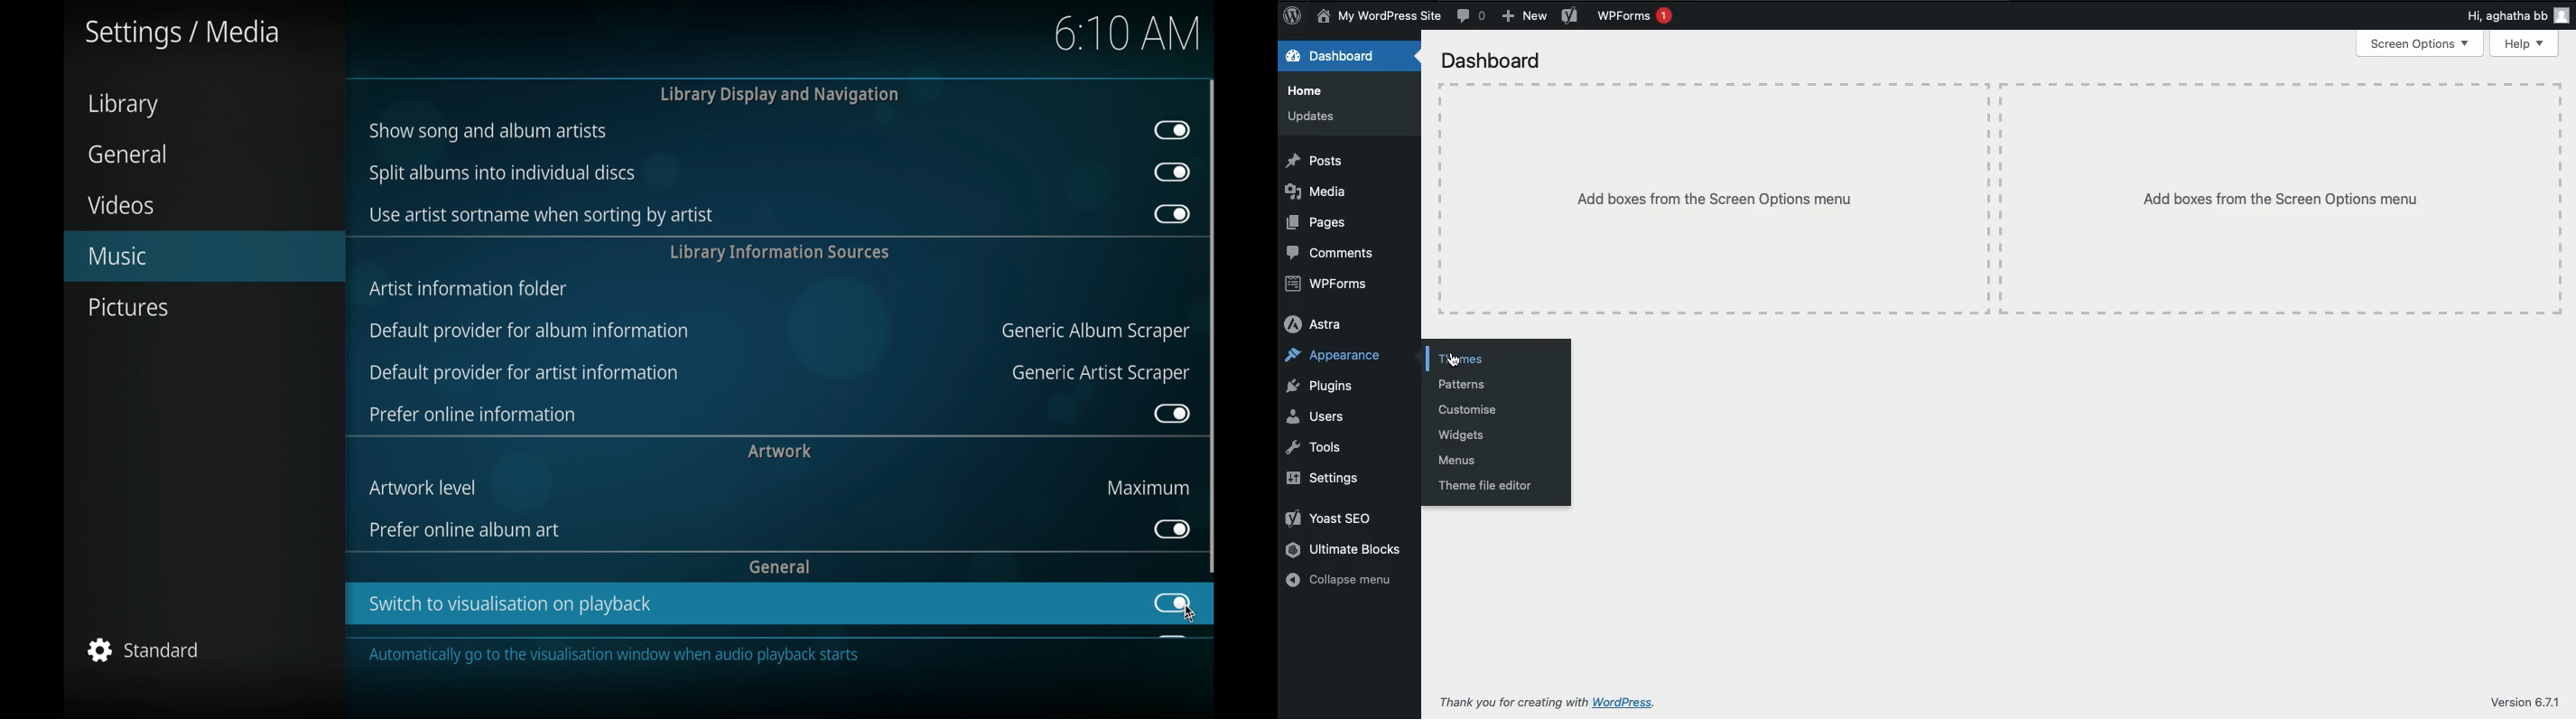 The width and height of the screenshot is (2576, 728). I want to click on Updates, so click(1315, 117).